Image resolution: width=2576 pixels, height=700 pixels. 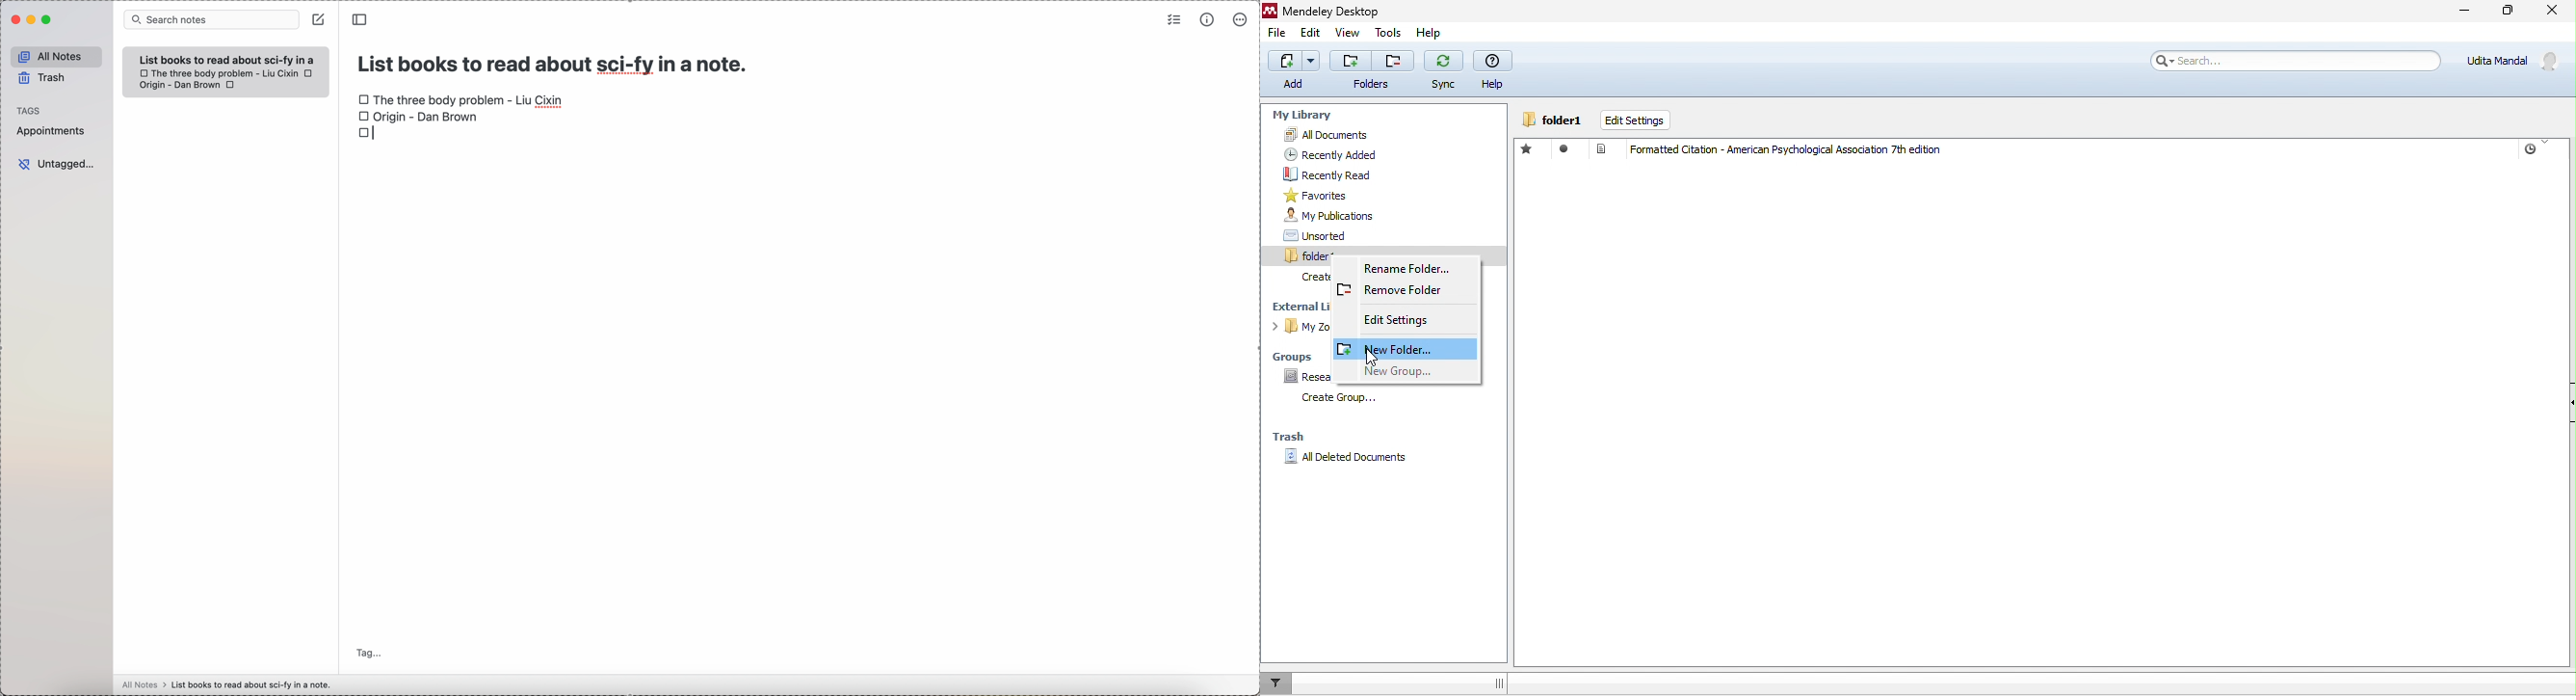 What do you see at coordinates (2510, 59) in the screenshot?
I see `Udita Mandal` at bounding box center [2510, 59].